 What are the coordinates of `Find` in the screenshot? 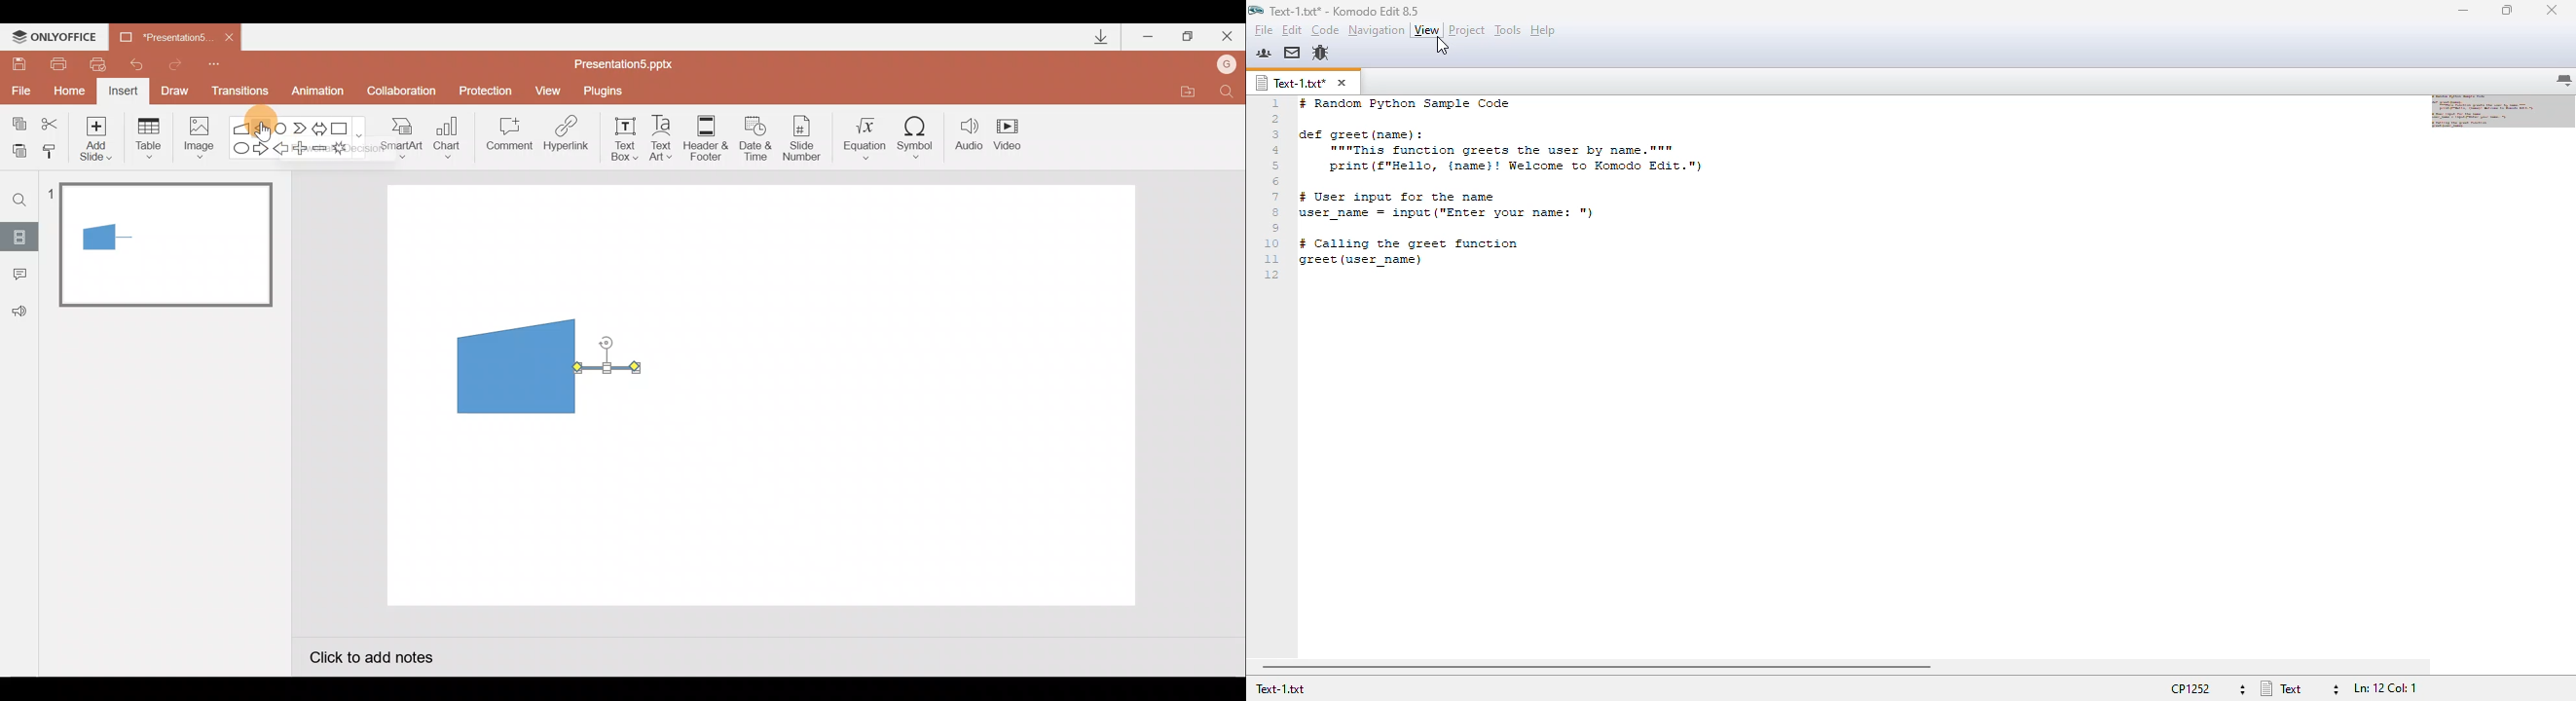 It's located at (1227, 95).